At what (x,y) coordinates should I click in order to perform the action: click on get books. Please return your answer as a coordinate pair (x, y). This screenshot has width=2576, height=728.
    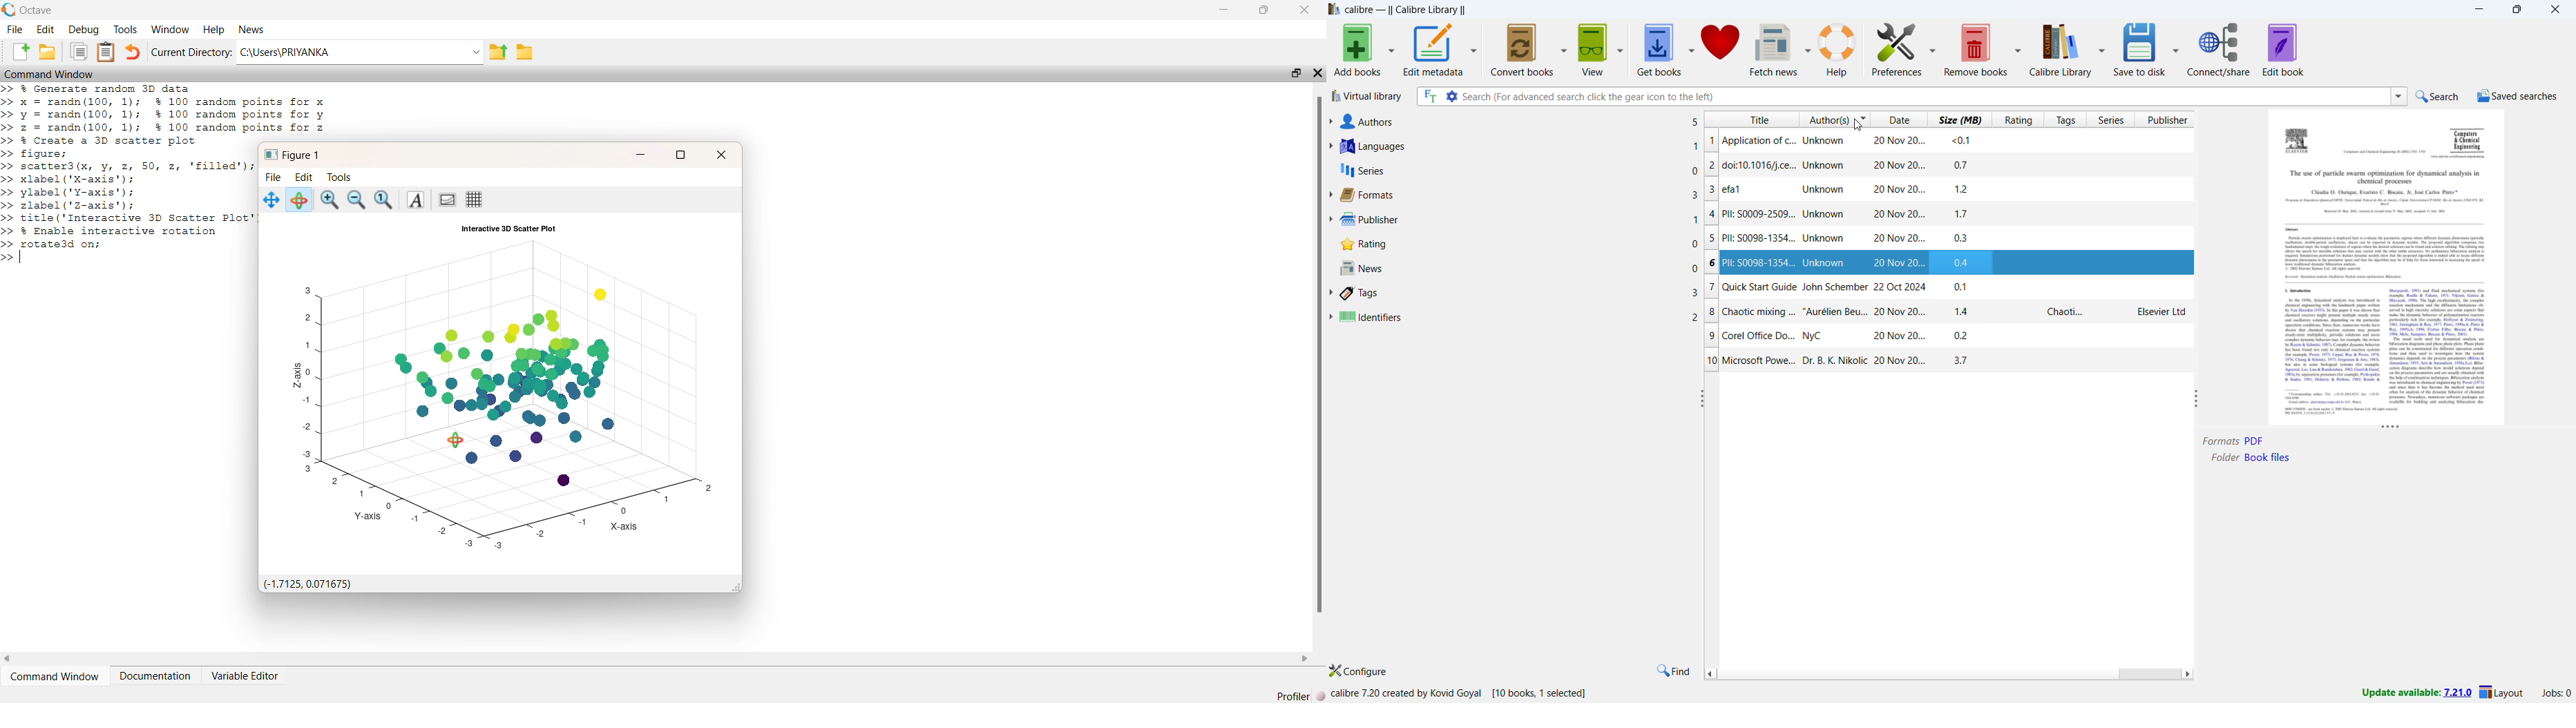
    Looking at the image, I should click on (1659, 51).